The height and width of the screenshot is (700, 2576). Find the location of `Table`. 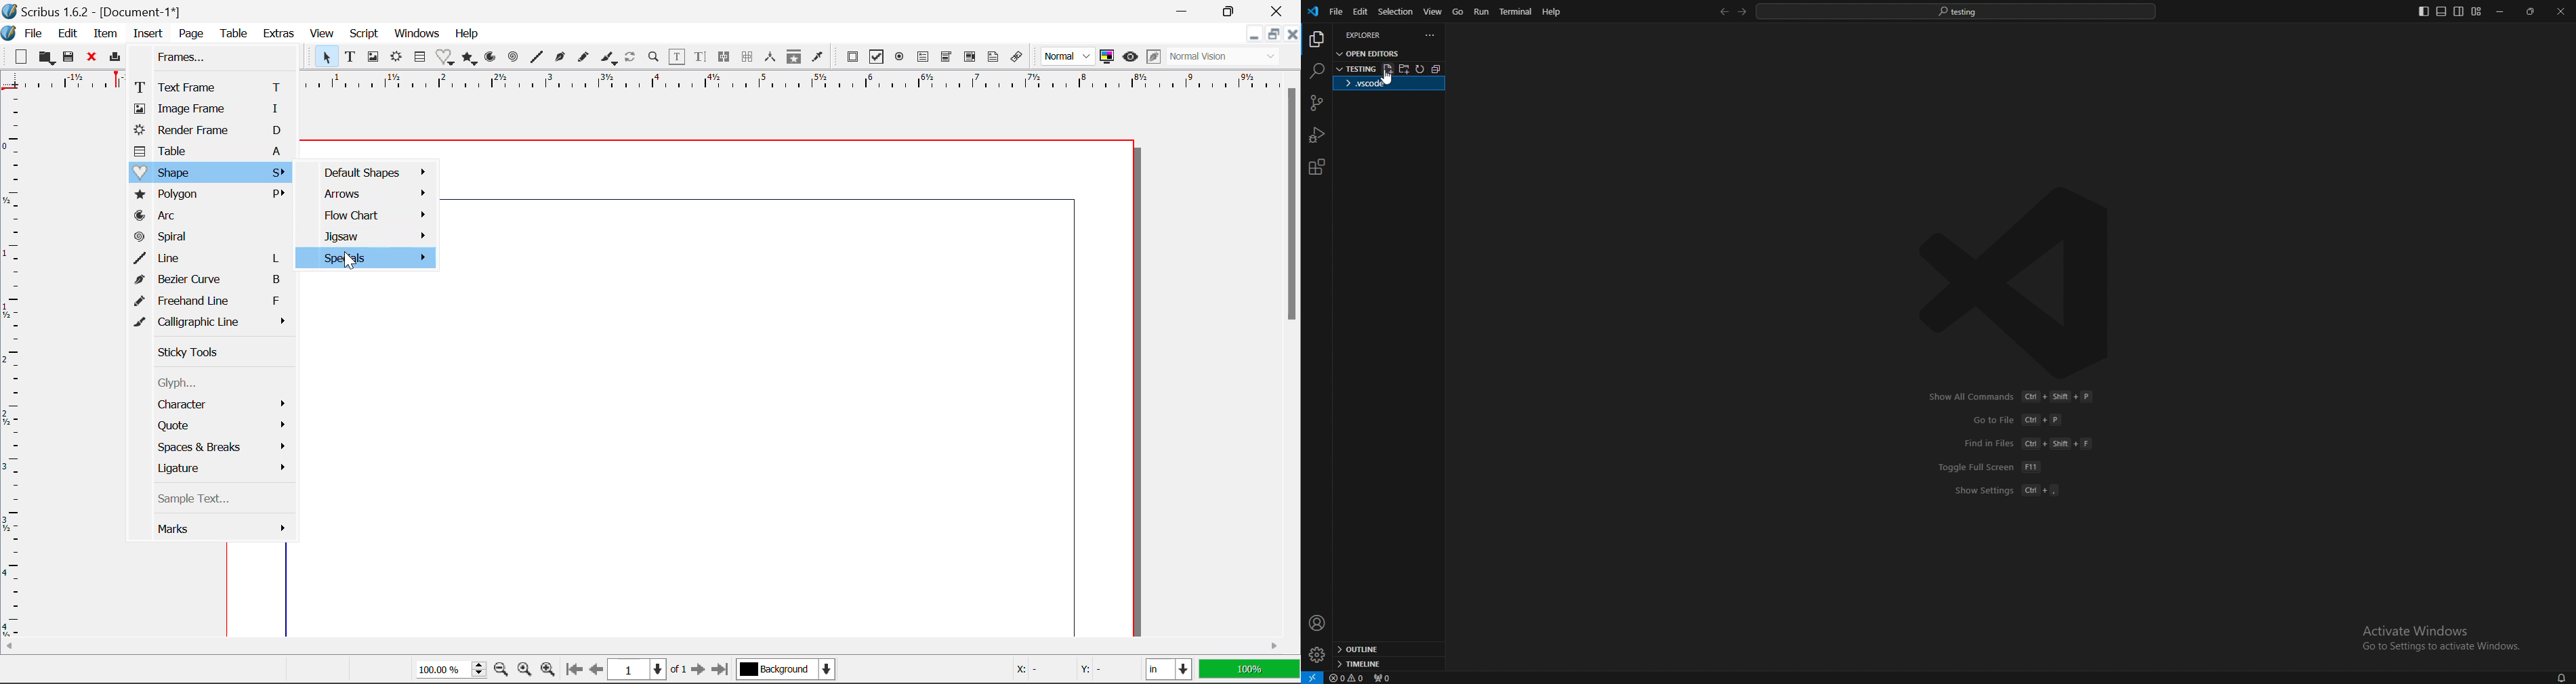

Table is located at coordinates (211, 152).